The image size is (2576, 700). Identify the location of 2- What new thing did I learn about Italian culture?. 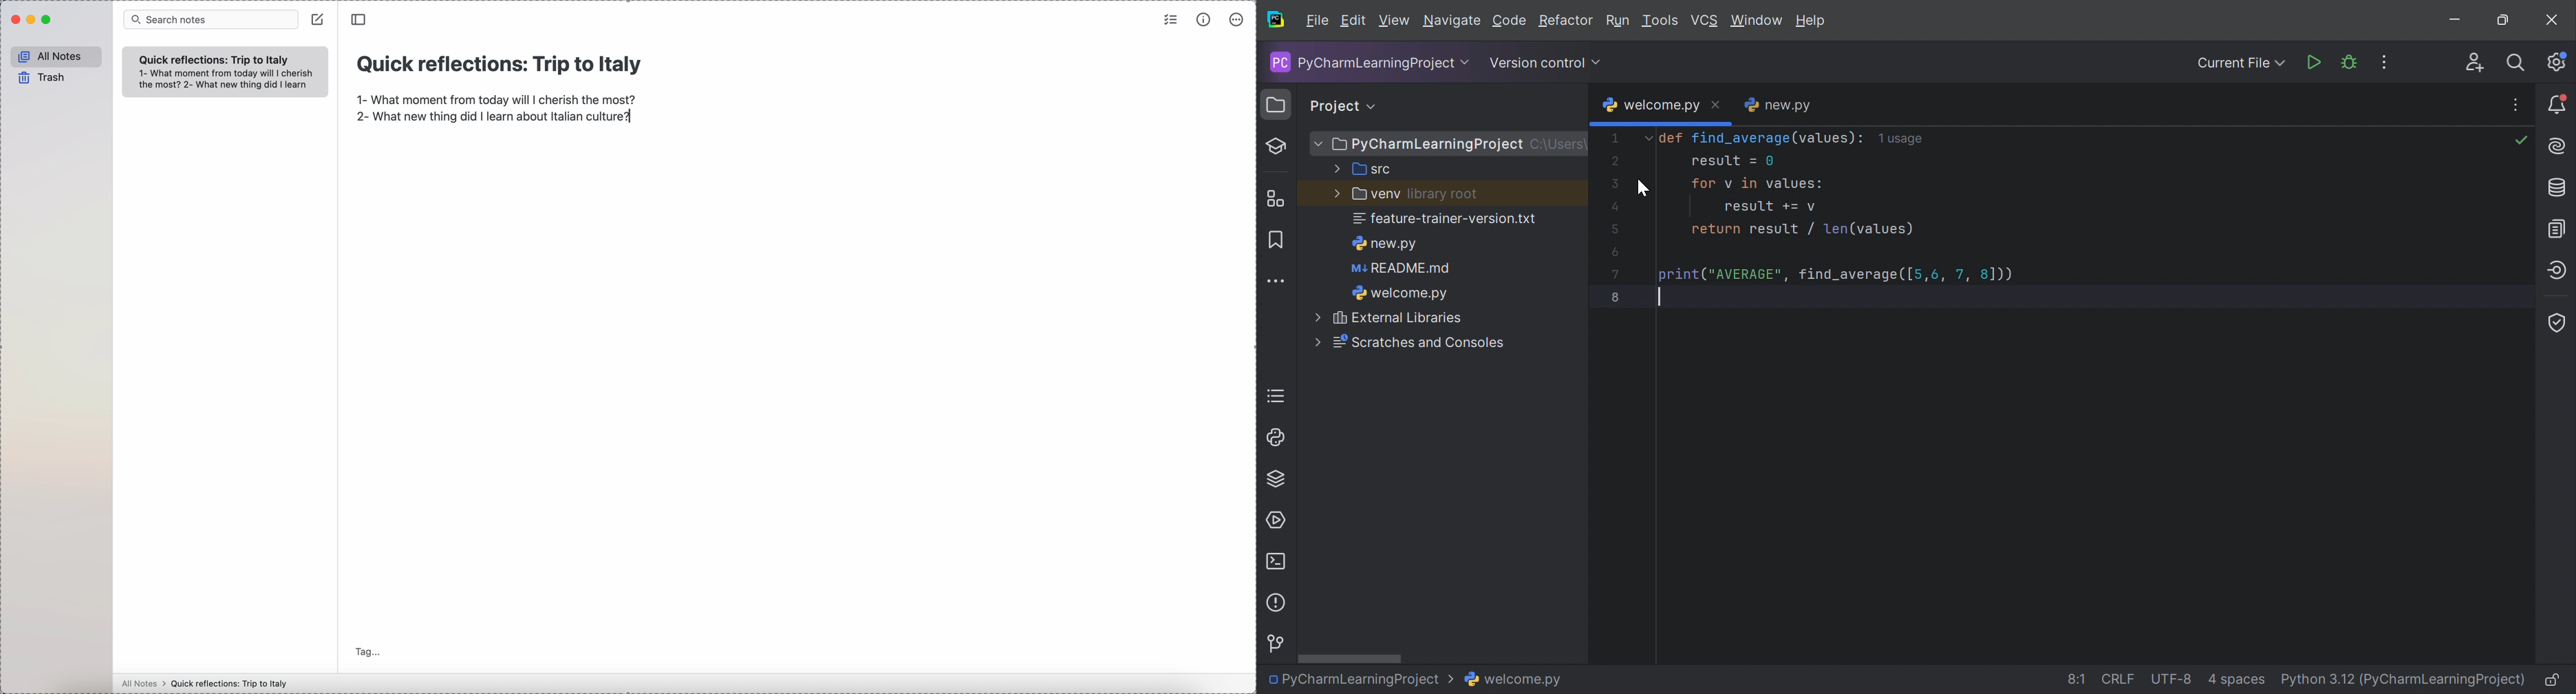
(225, 85).